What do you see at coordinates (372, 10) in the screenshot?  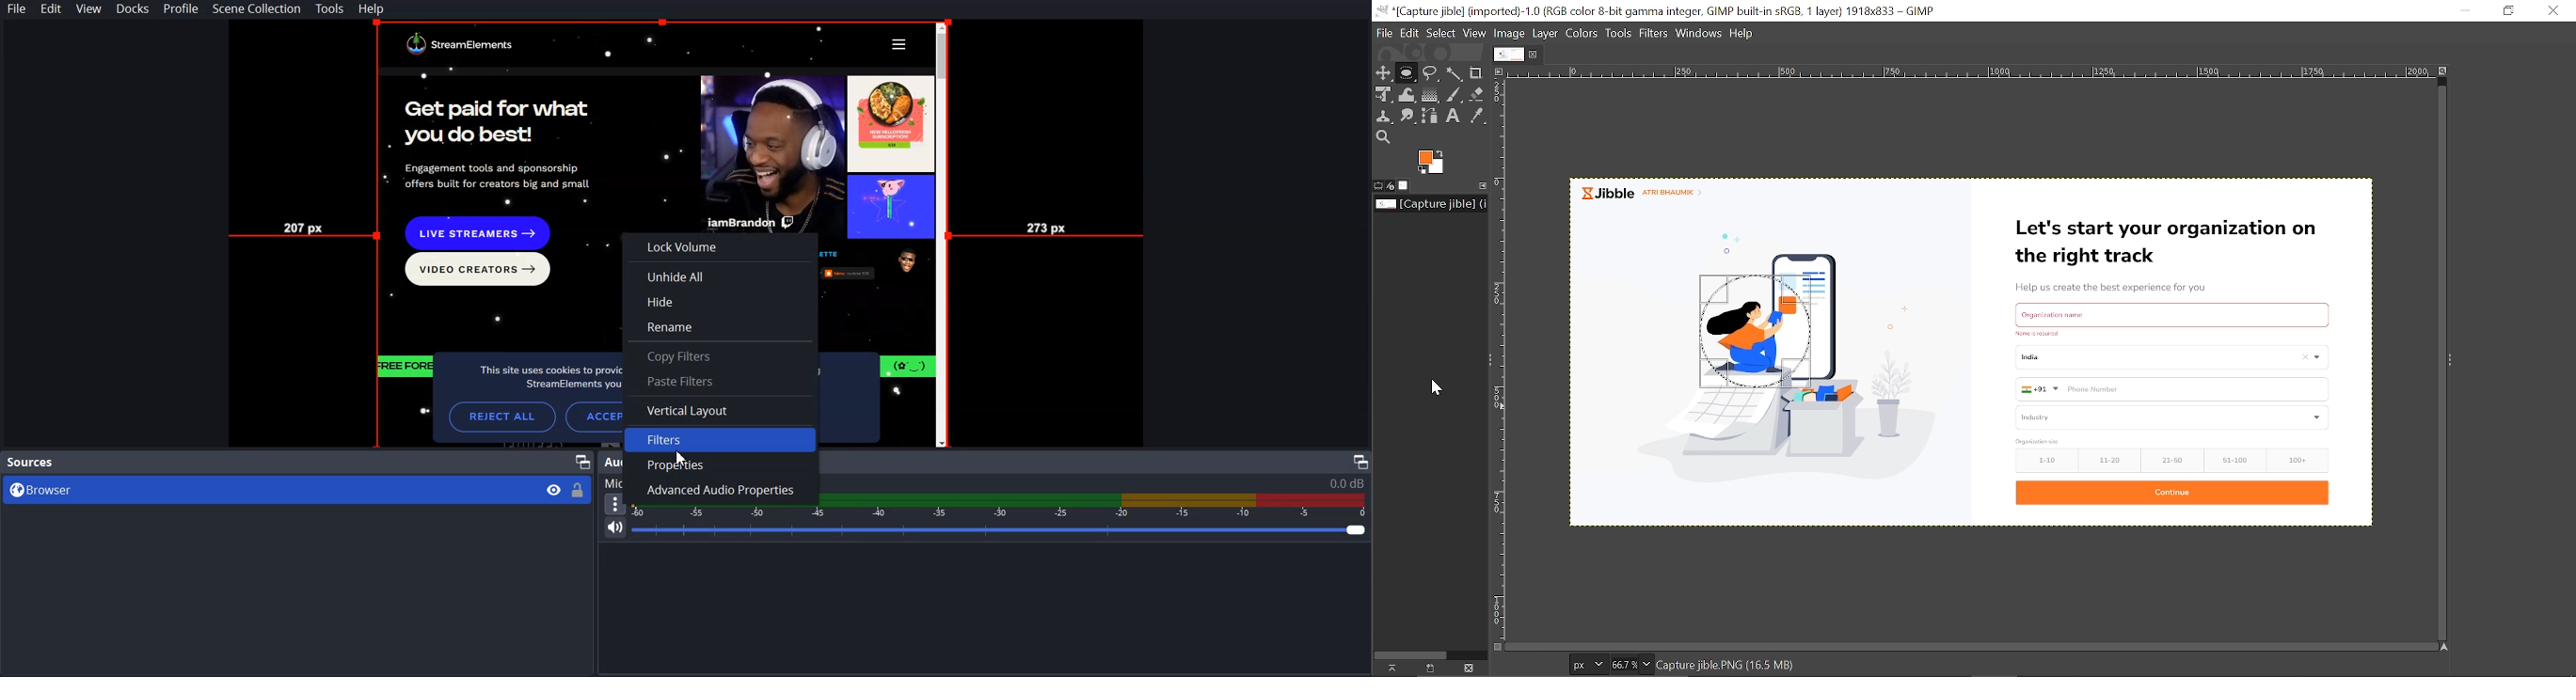 I see `Help` at bounding box center [372, 10].